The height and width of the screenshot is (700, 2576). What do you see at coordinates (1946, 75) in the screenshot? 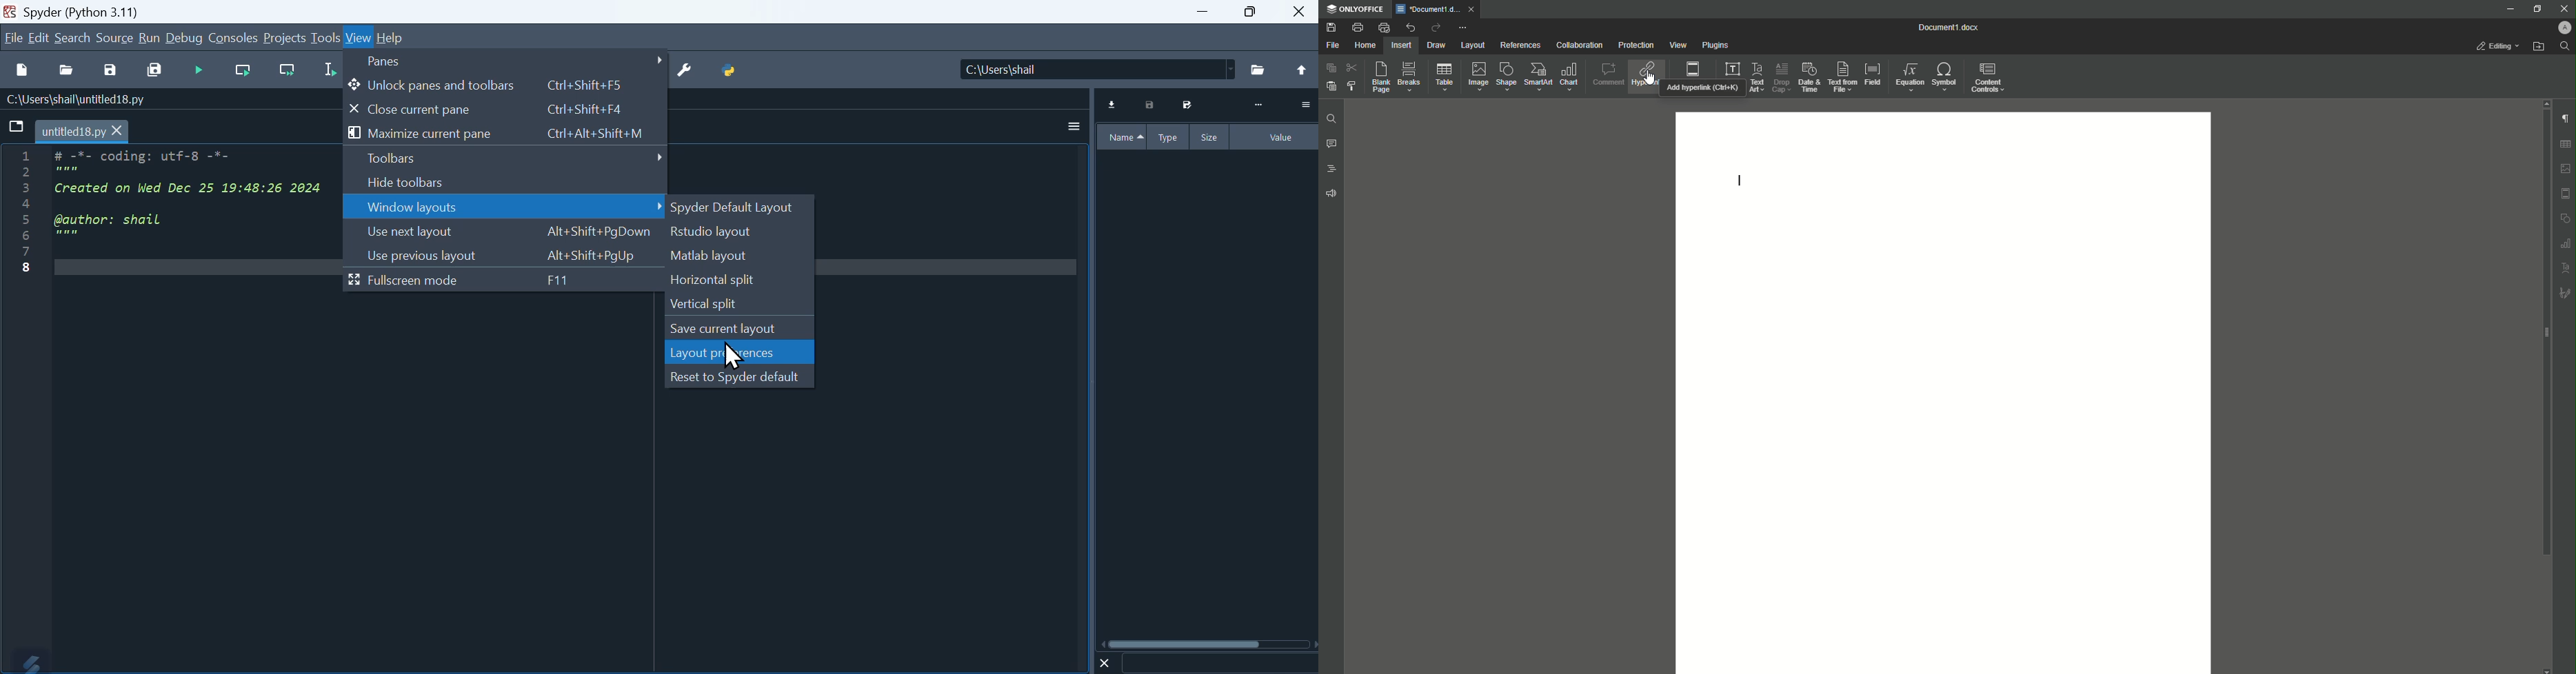
I see `Symbol` at bounding box center [1946, 75].